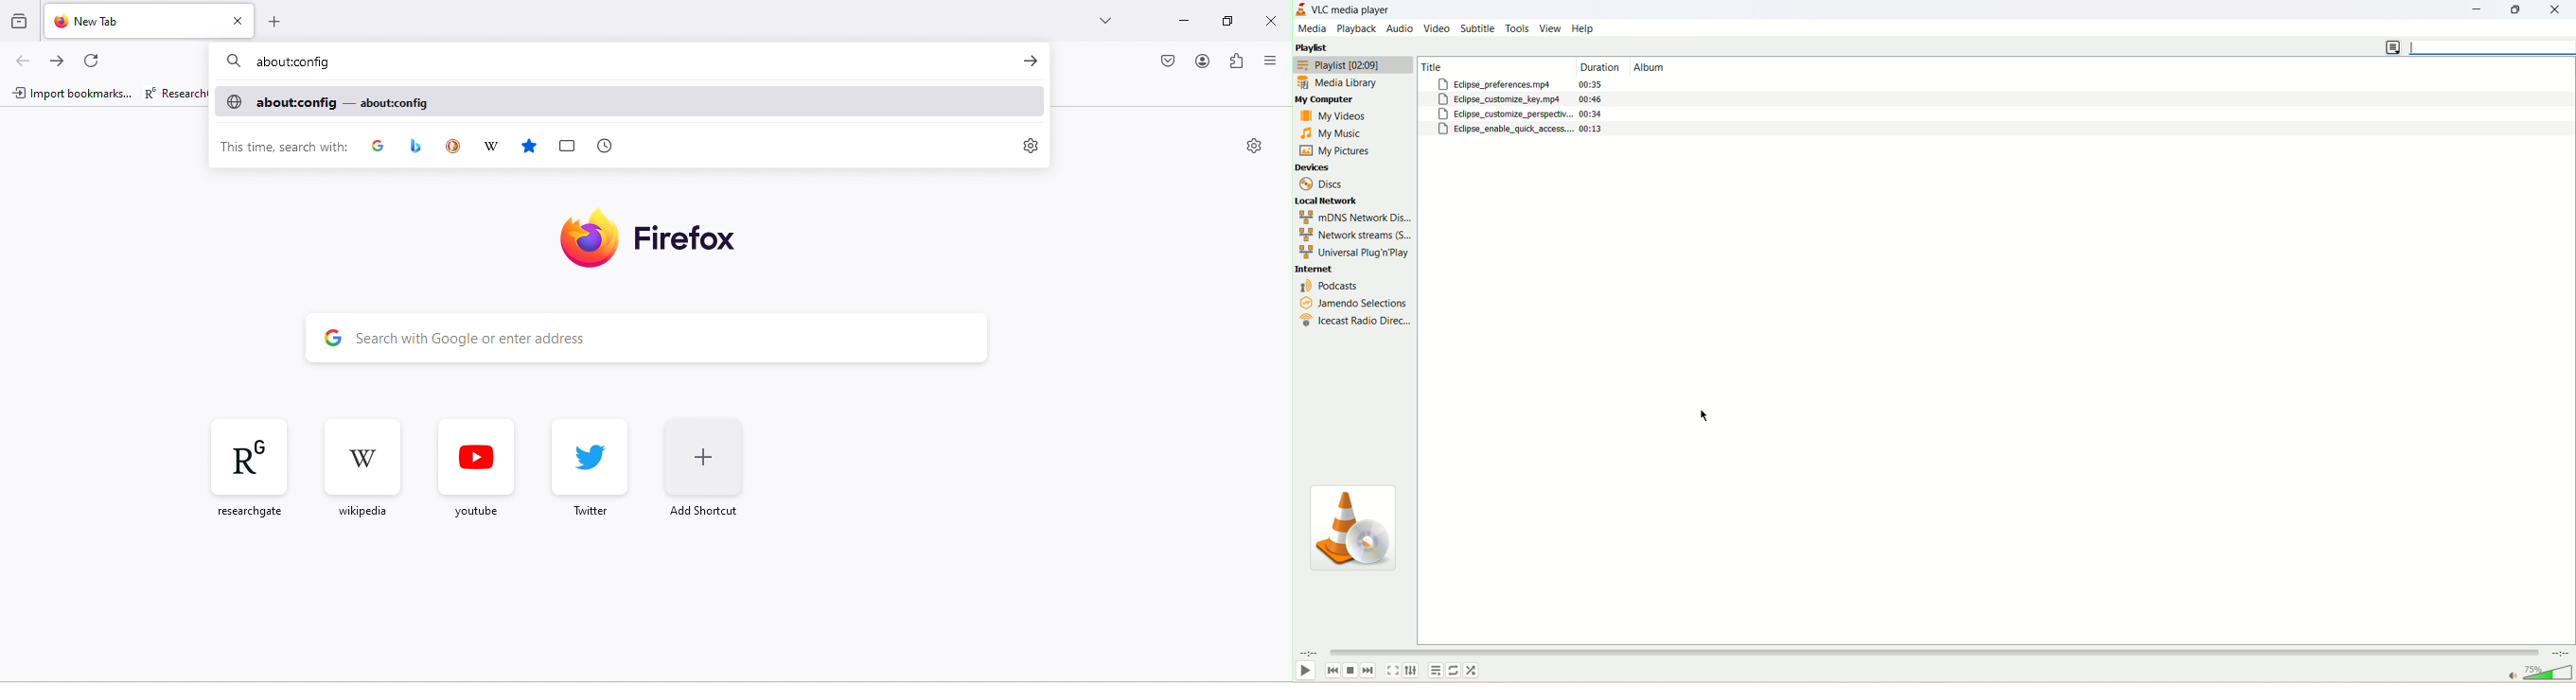  What do you see at coordinates (565, 143) in the screenshot?
I see `box` at bounding box center [565, 143].